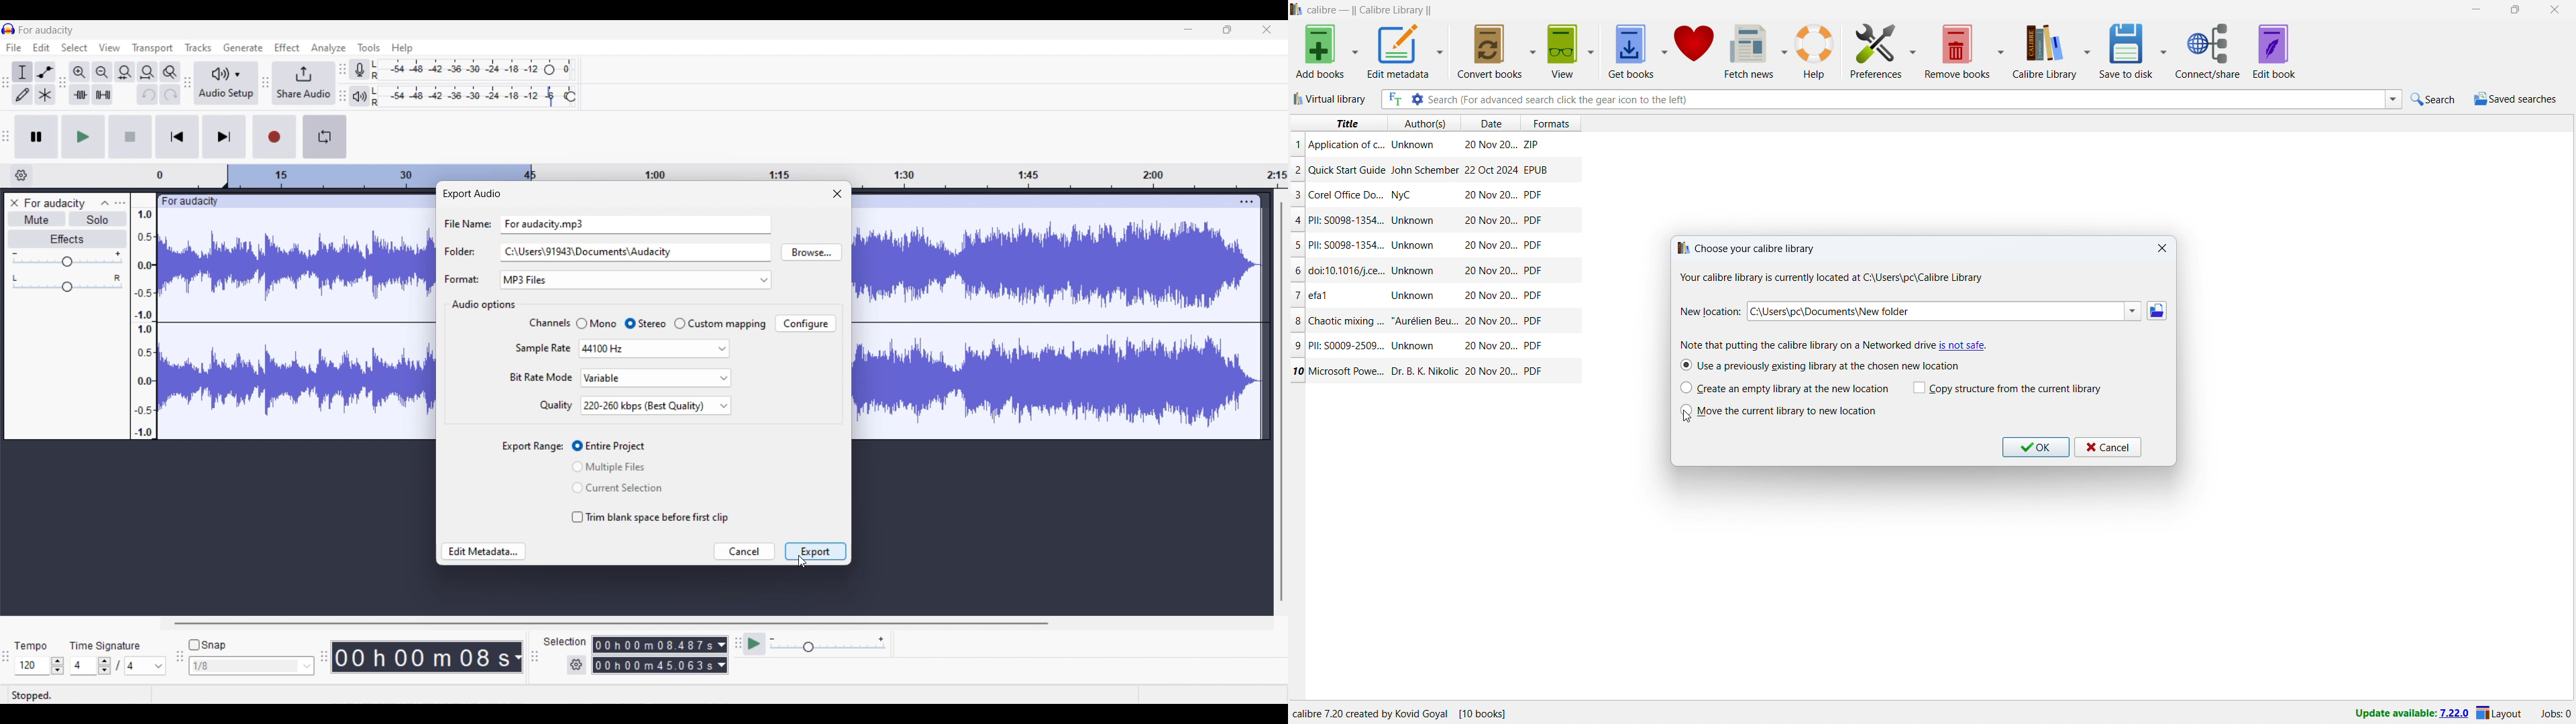  What do you see at coordinates (577, 665) in the screenshot?
I see `Selection settings` at bounding box center [577, 665].